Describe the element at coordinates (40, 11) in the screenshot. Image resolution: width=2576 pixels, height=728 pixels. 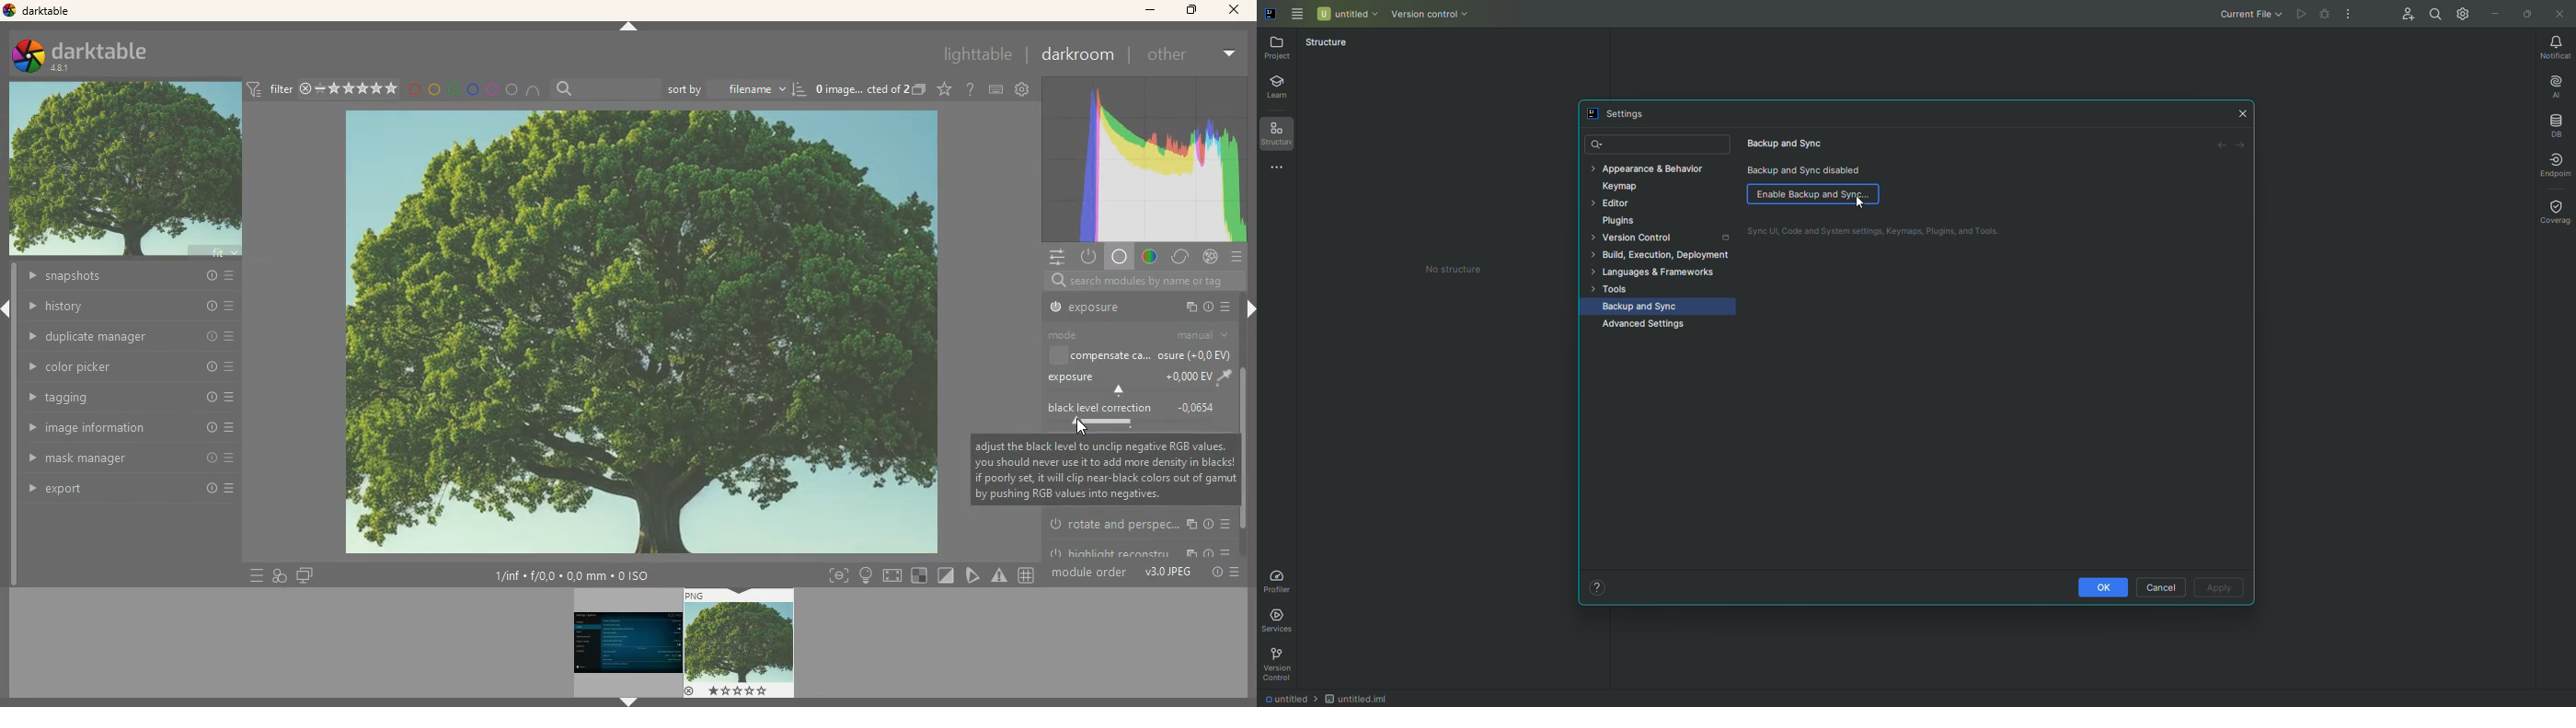
I see `darktable` at that location.